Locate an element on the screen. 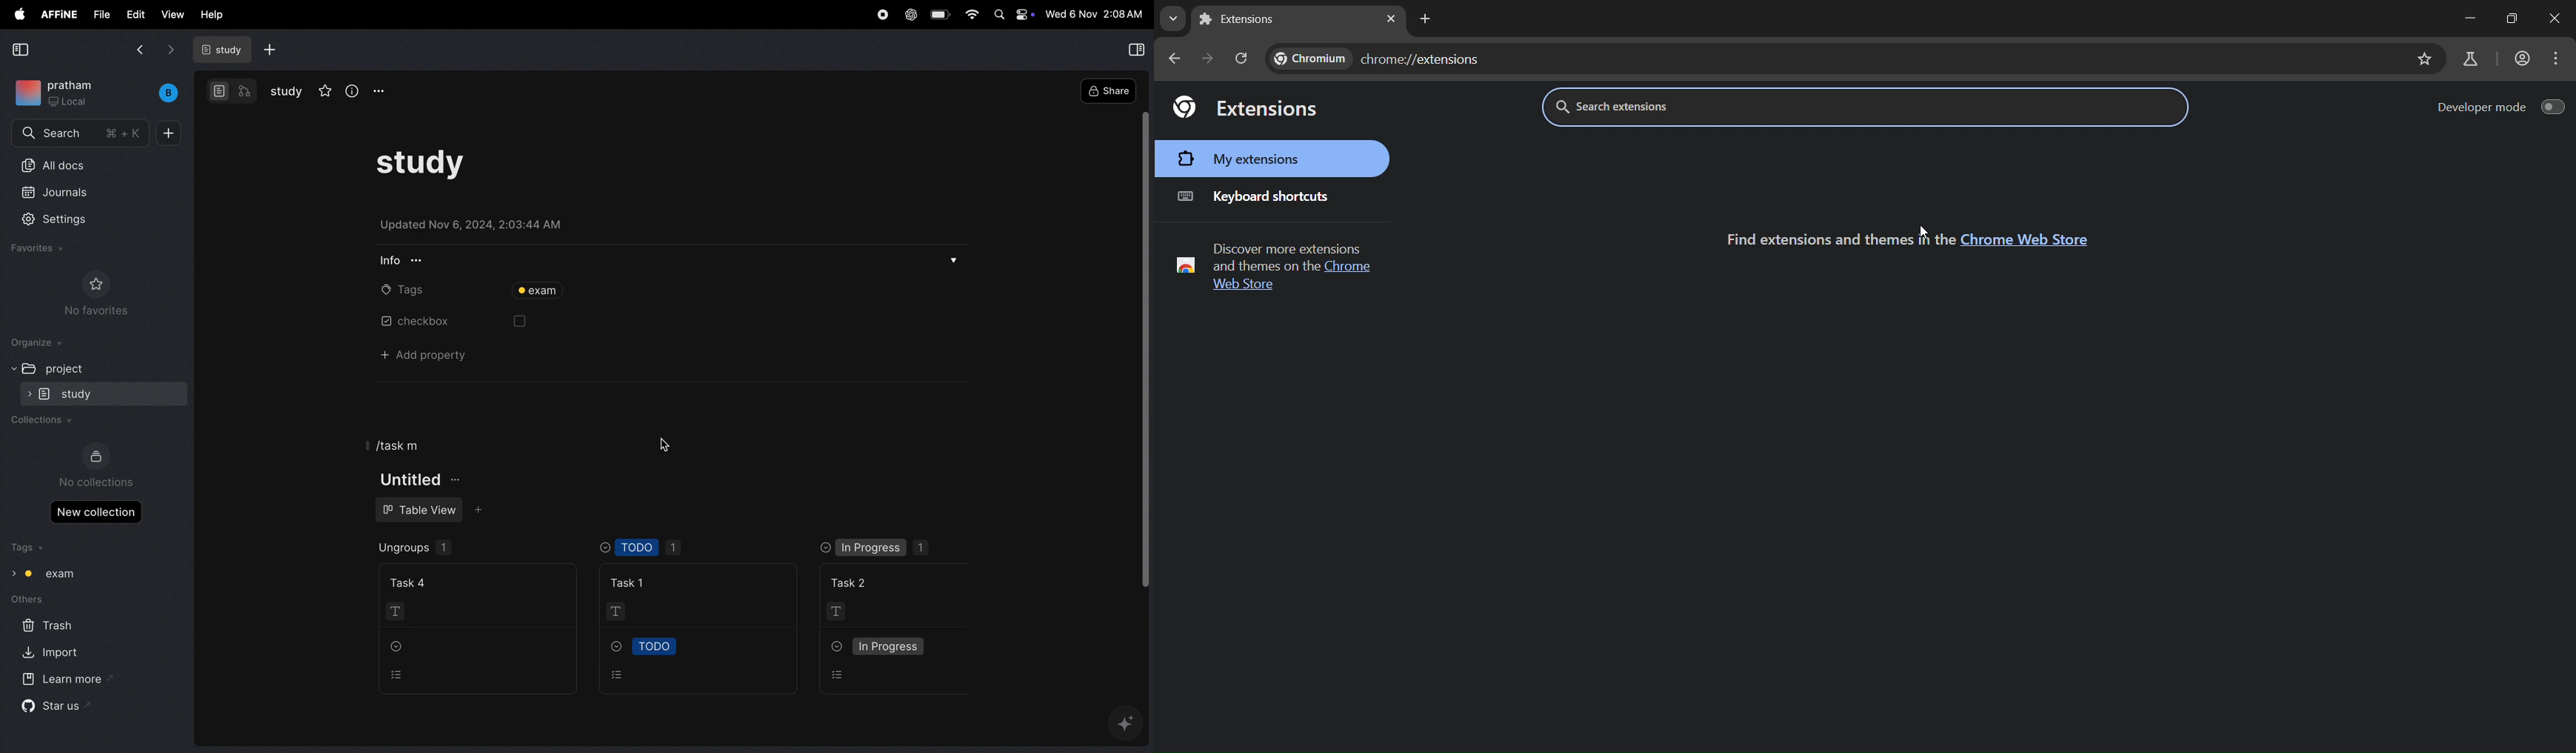 This screenshot has height=756, width=2576. battery is located at coordinates (938, 14).